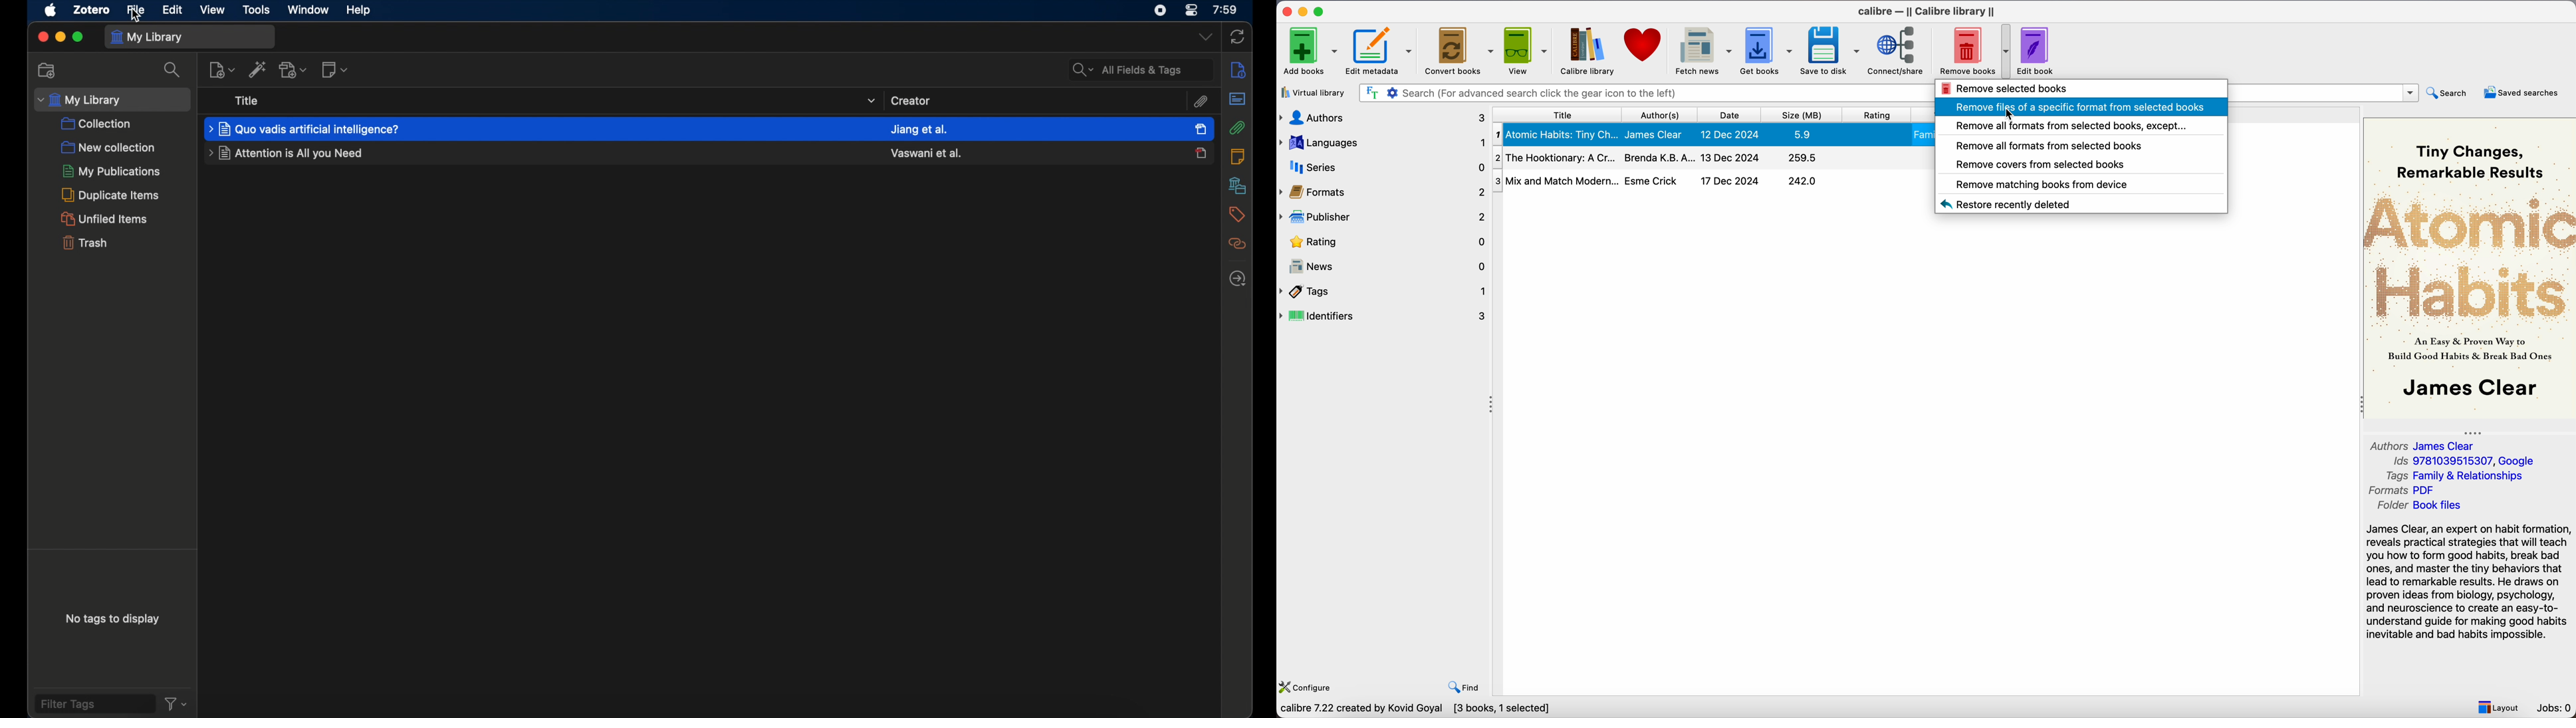  What do you see at coordinates (1384, 243) in the screenshot?
I see `rating` at bounding box center [1384, 243].